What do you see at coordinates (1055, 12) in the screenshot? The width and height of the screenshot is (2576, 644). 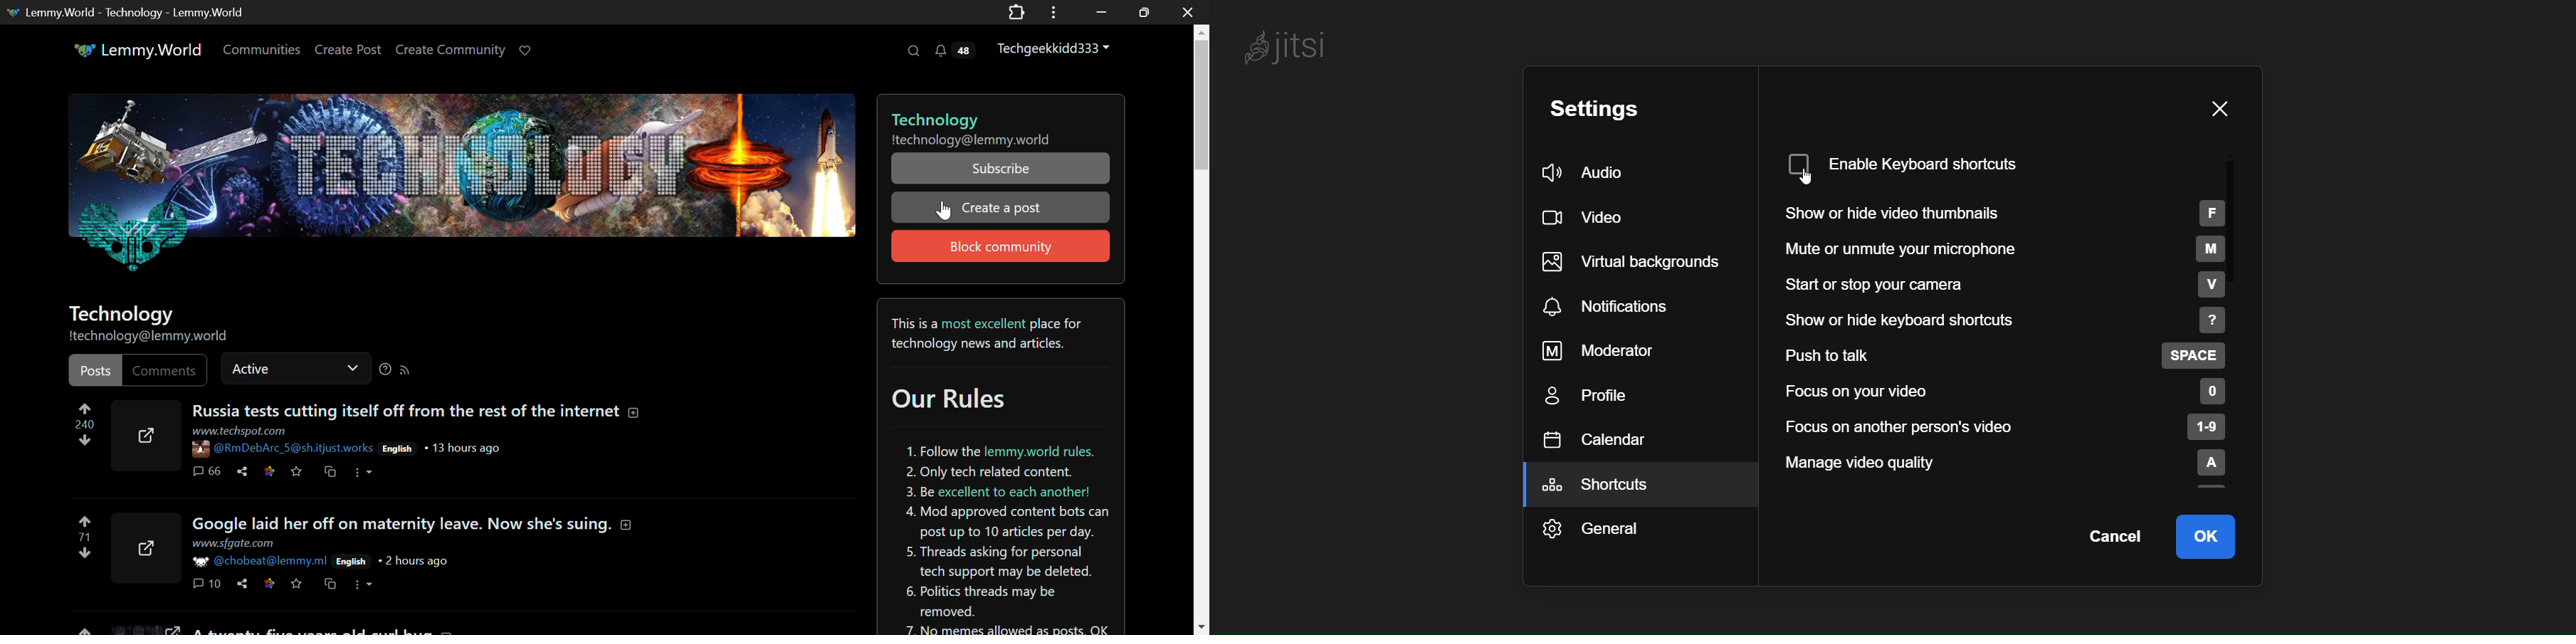 I see `Application Menu` at bounding box center [1055, 12].